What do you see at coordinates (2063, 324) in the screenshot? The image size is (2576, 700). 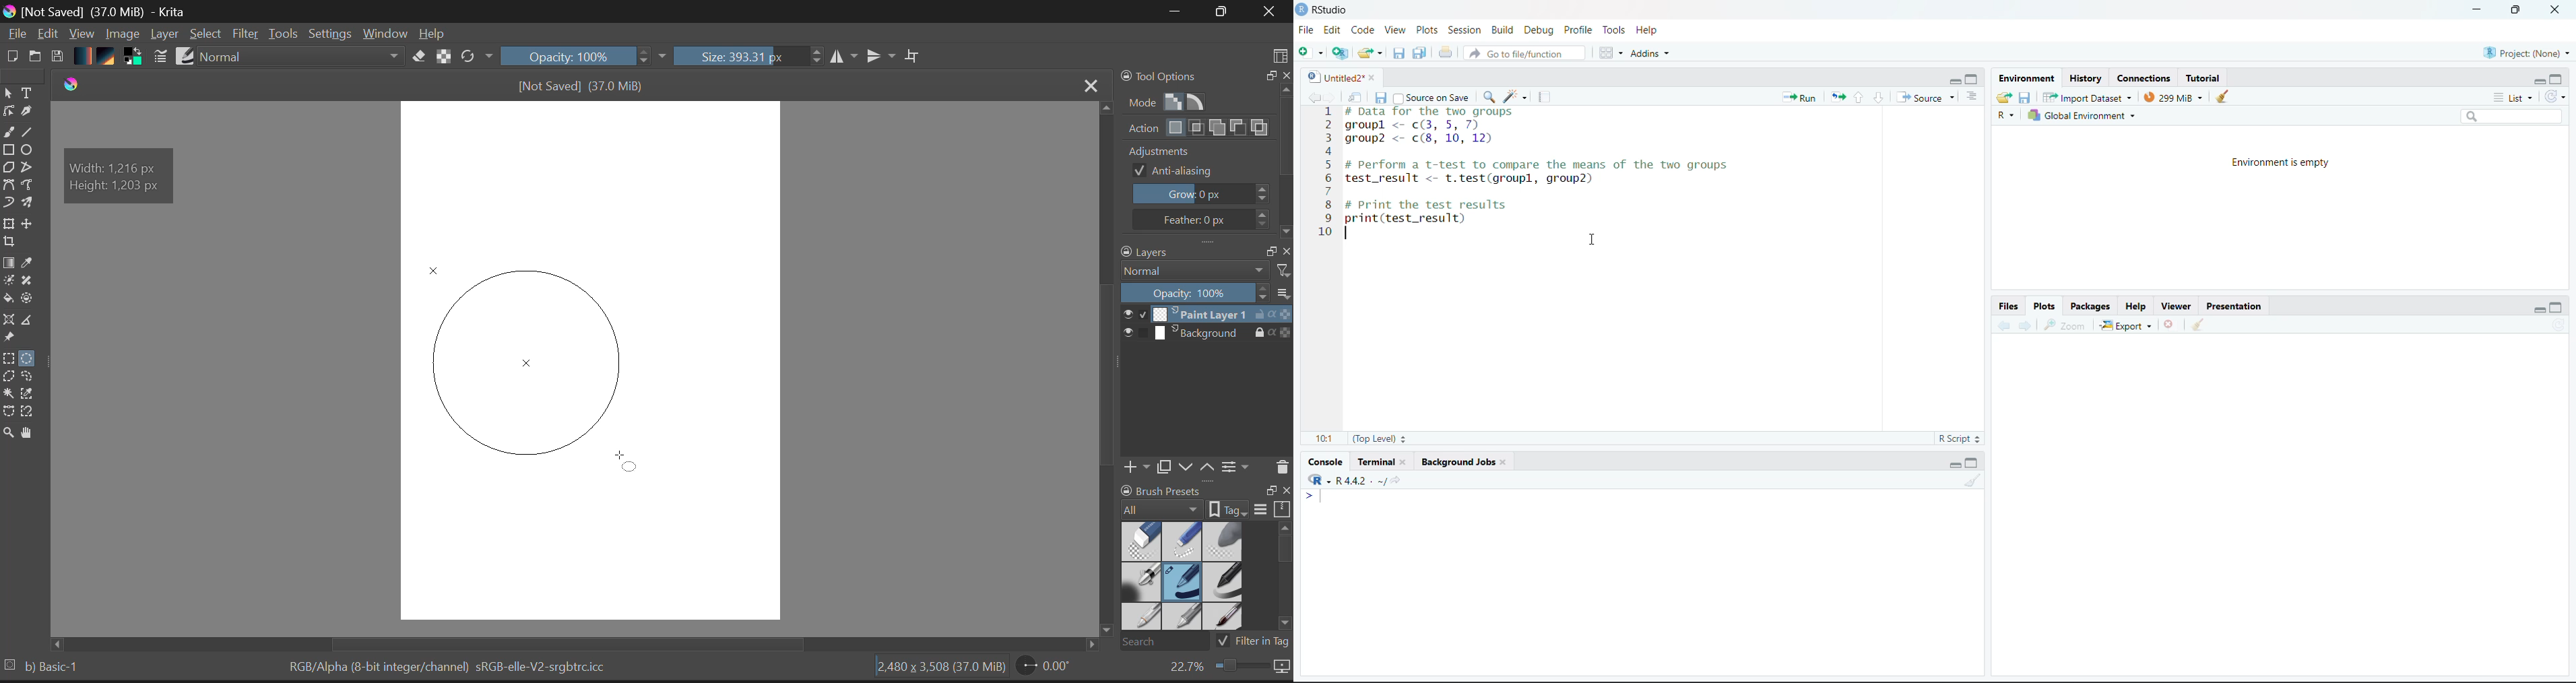 I see `zoom` at bounding box center [2063, 324].